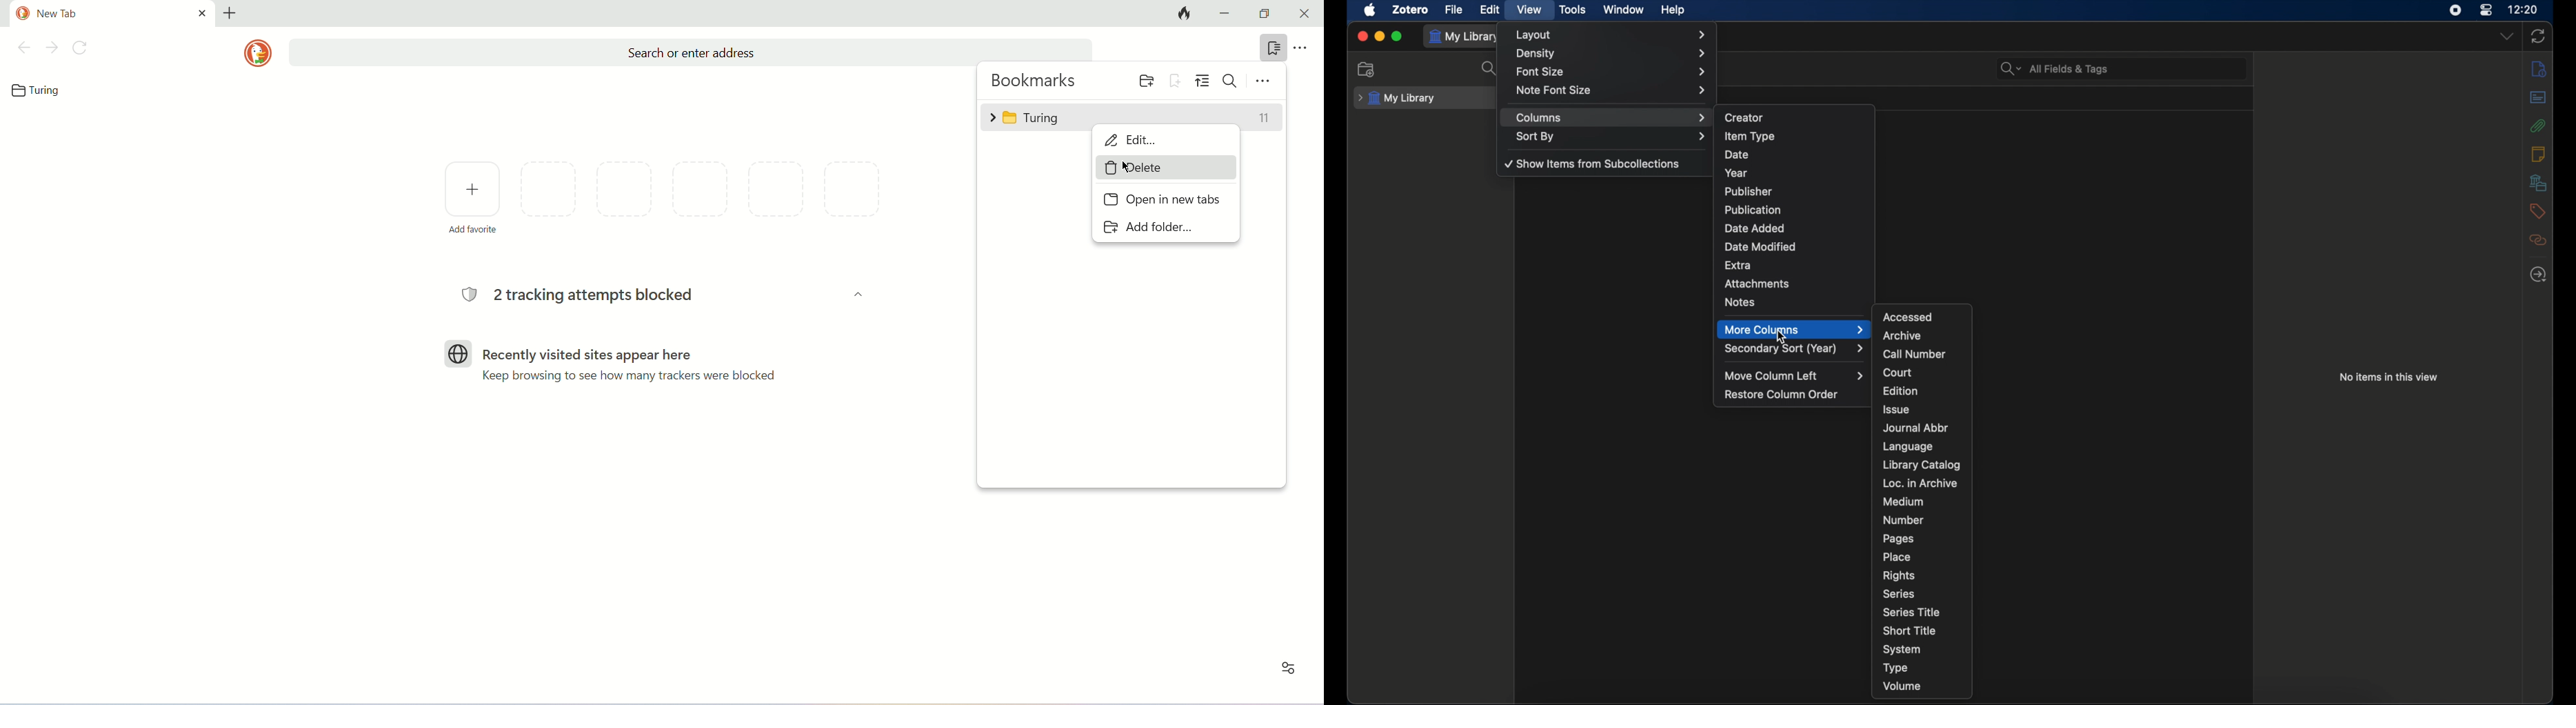 The height and width of the screenshot is (728, 2576). What do you see at coordinates (1899, 594) in the screenshot?
I see `series` at bounding box center [1899, 594].